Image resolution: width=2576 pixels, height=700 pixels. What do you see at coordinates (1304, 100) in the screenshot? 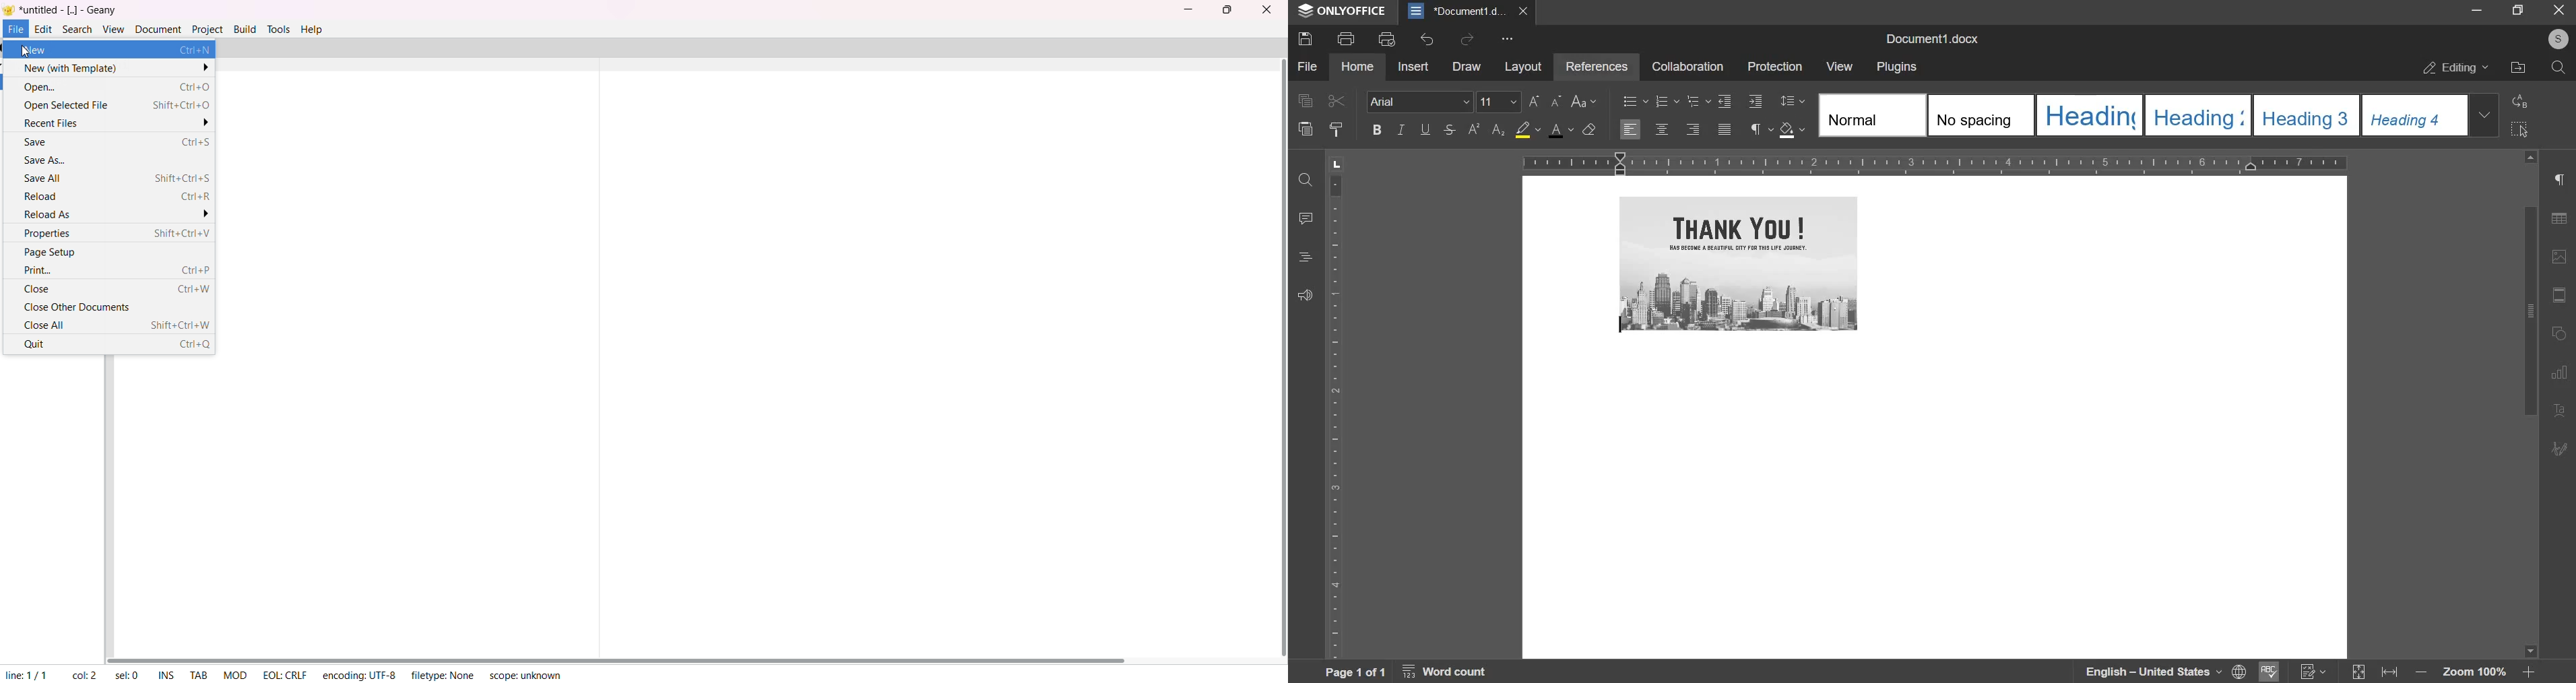
I see `copy` at bounding box center [1304, 100].